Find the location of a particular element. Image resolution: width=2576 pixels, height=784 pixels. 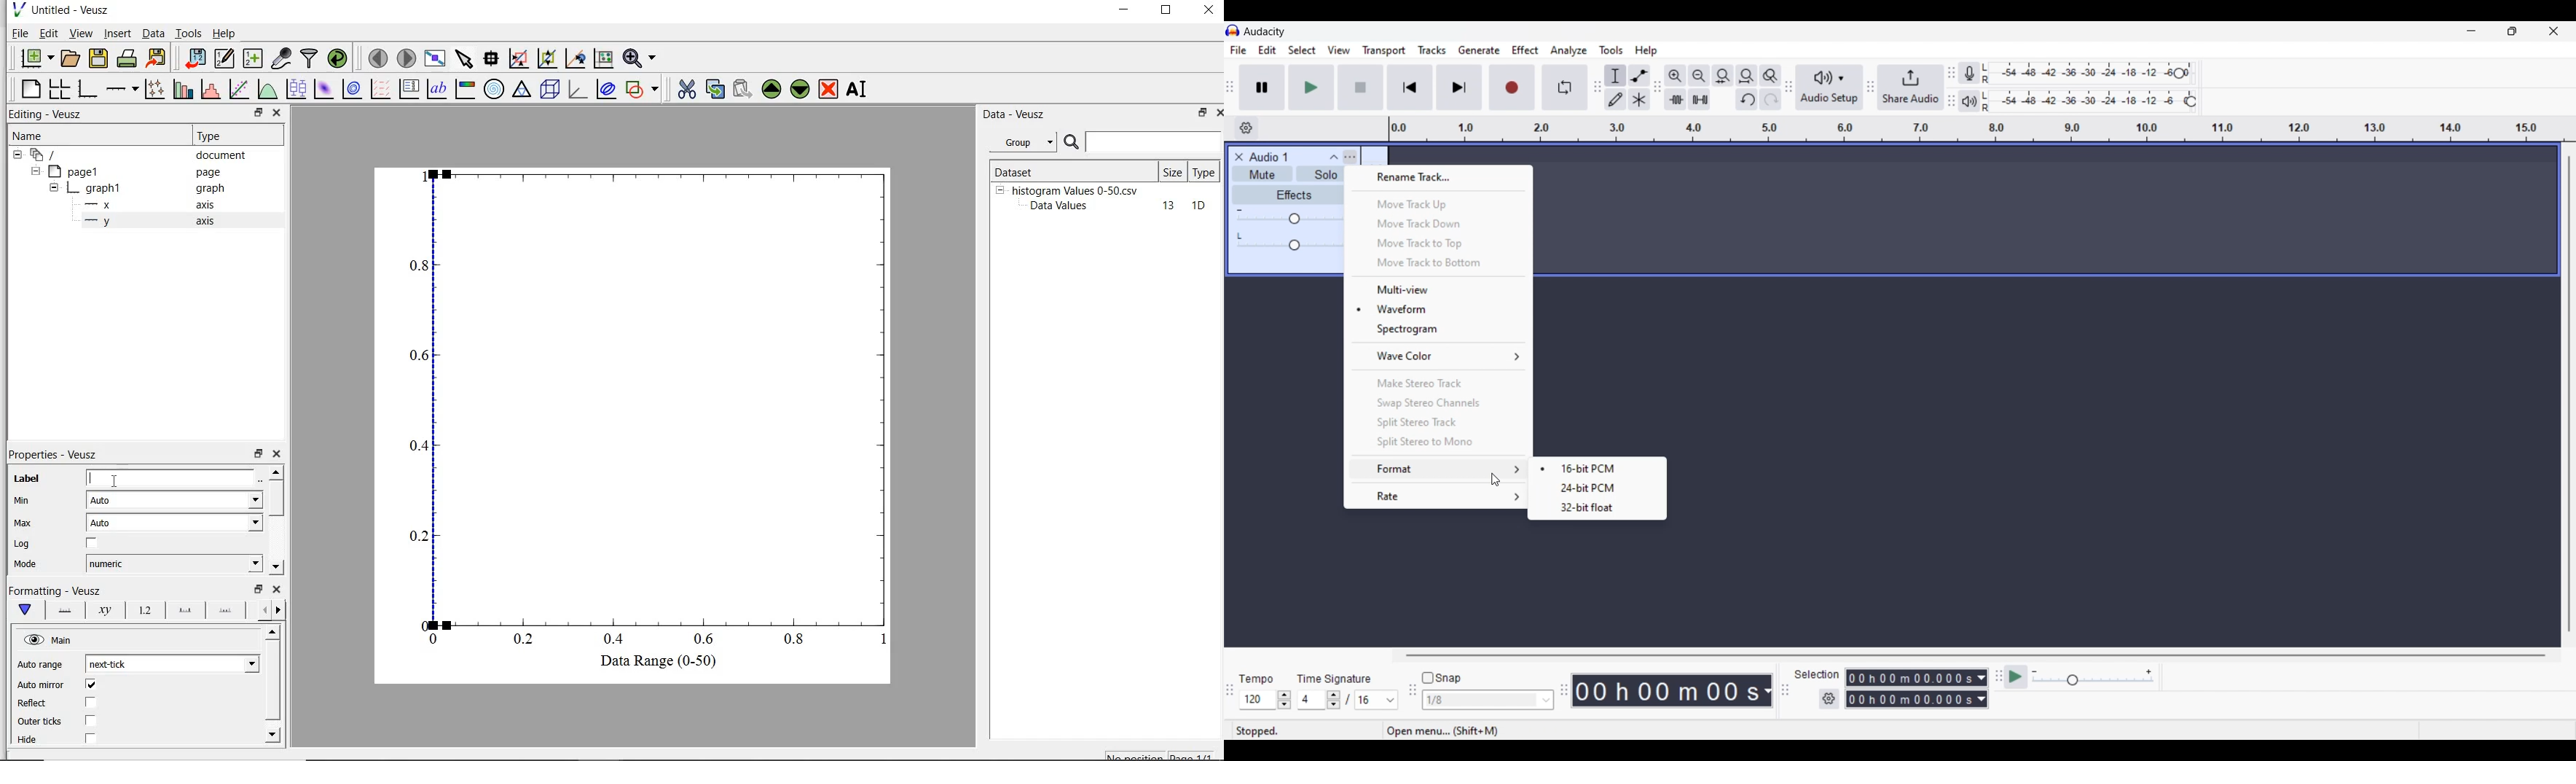

text label is located at coordinates (439, 87).